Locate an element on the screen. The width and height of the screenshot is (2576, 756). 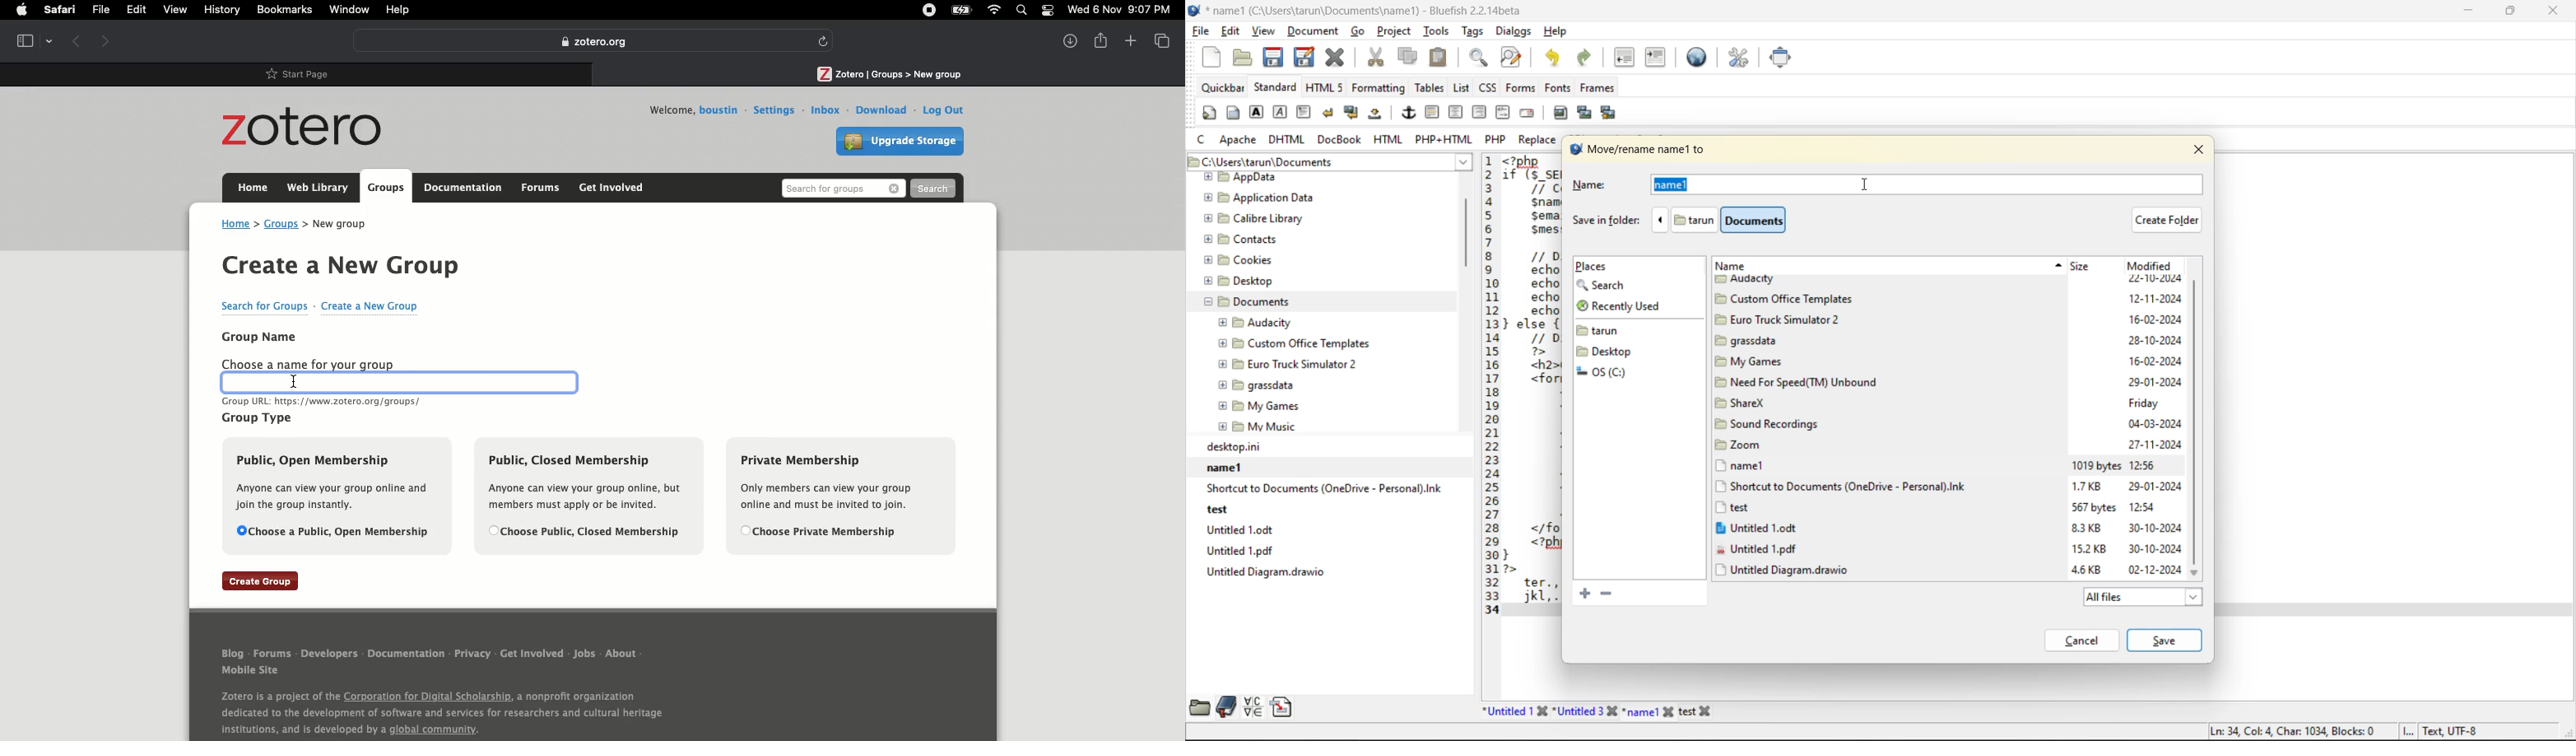
Blog is located at coordinates (231, 655).